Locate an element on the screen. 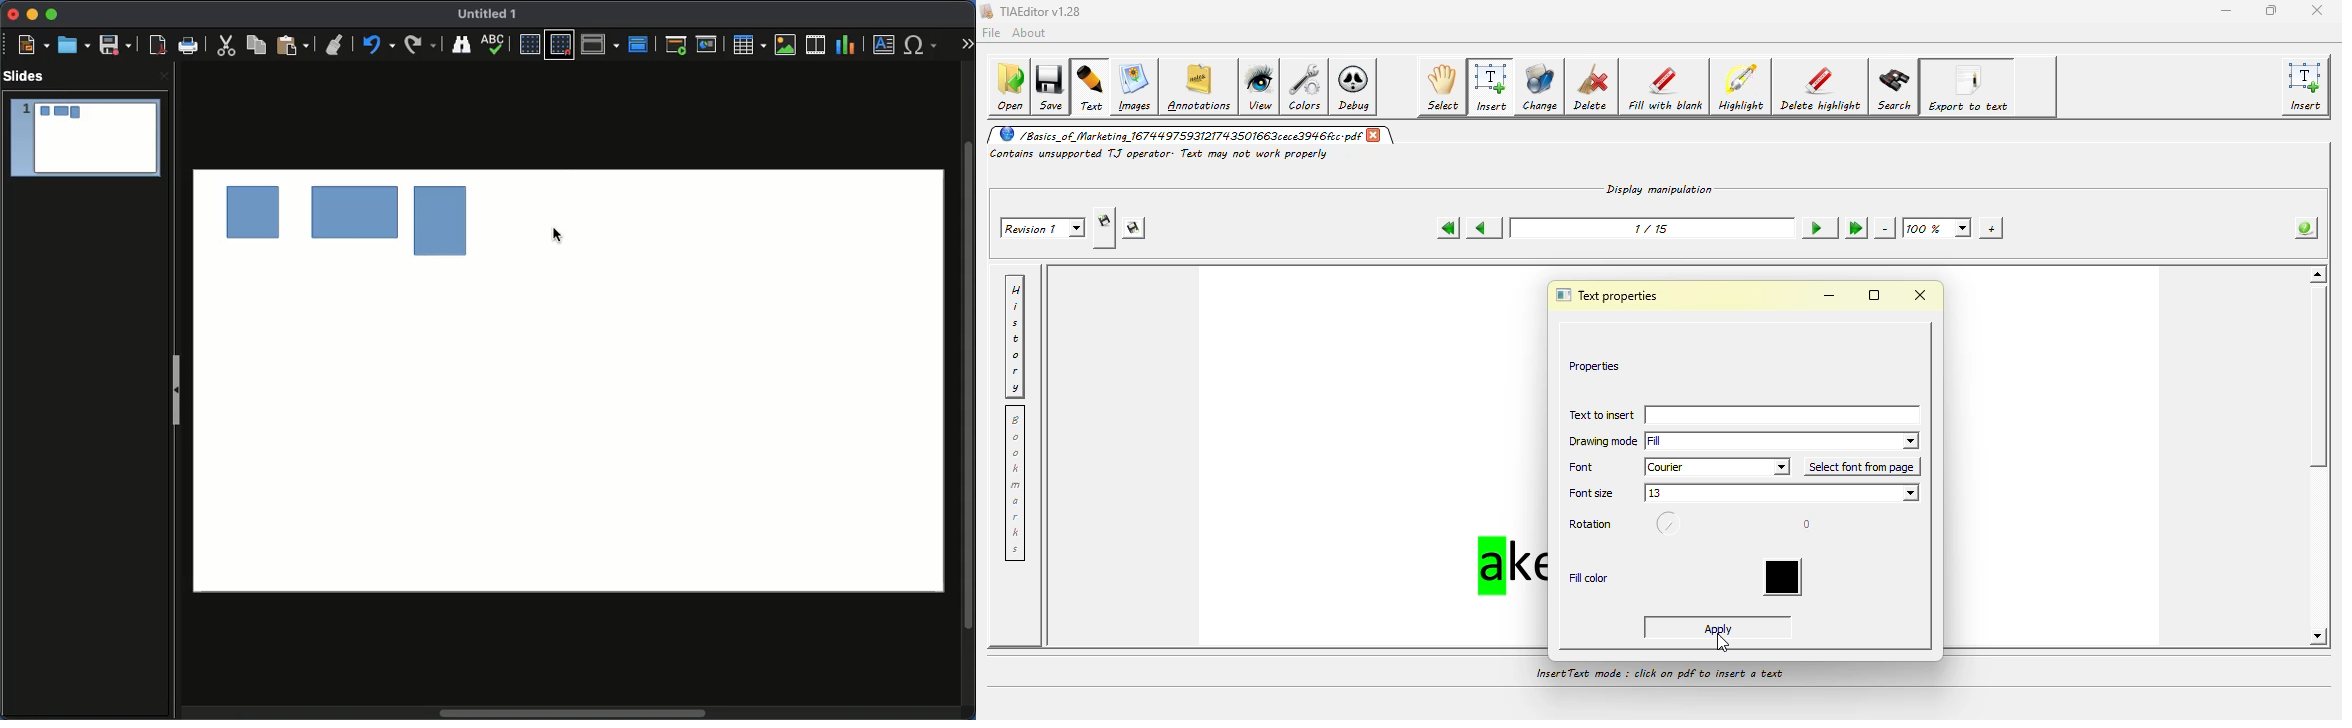  Scroll bar is located at coordinates (577, 712).